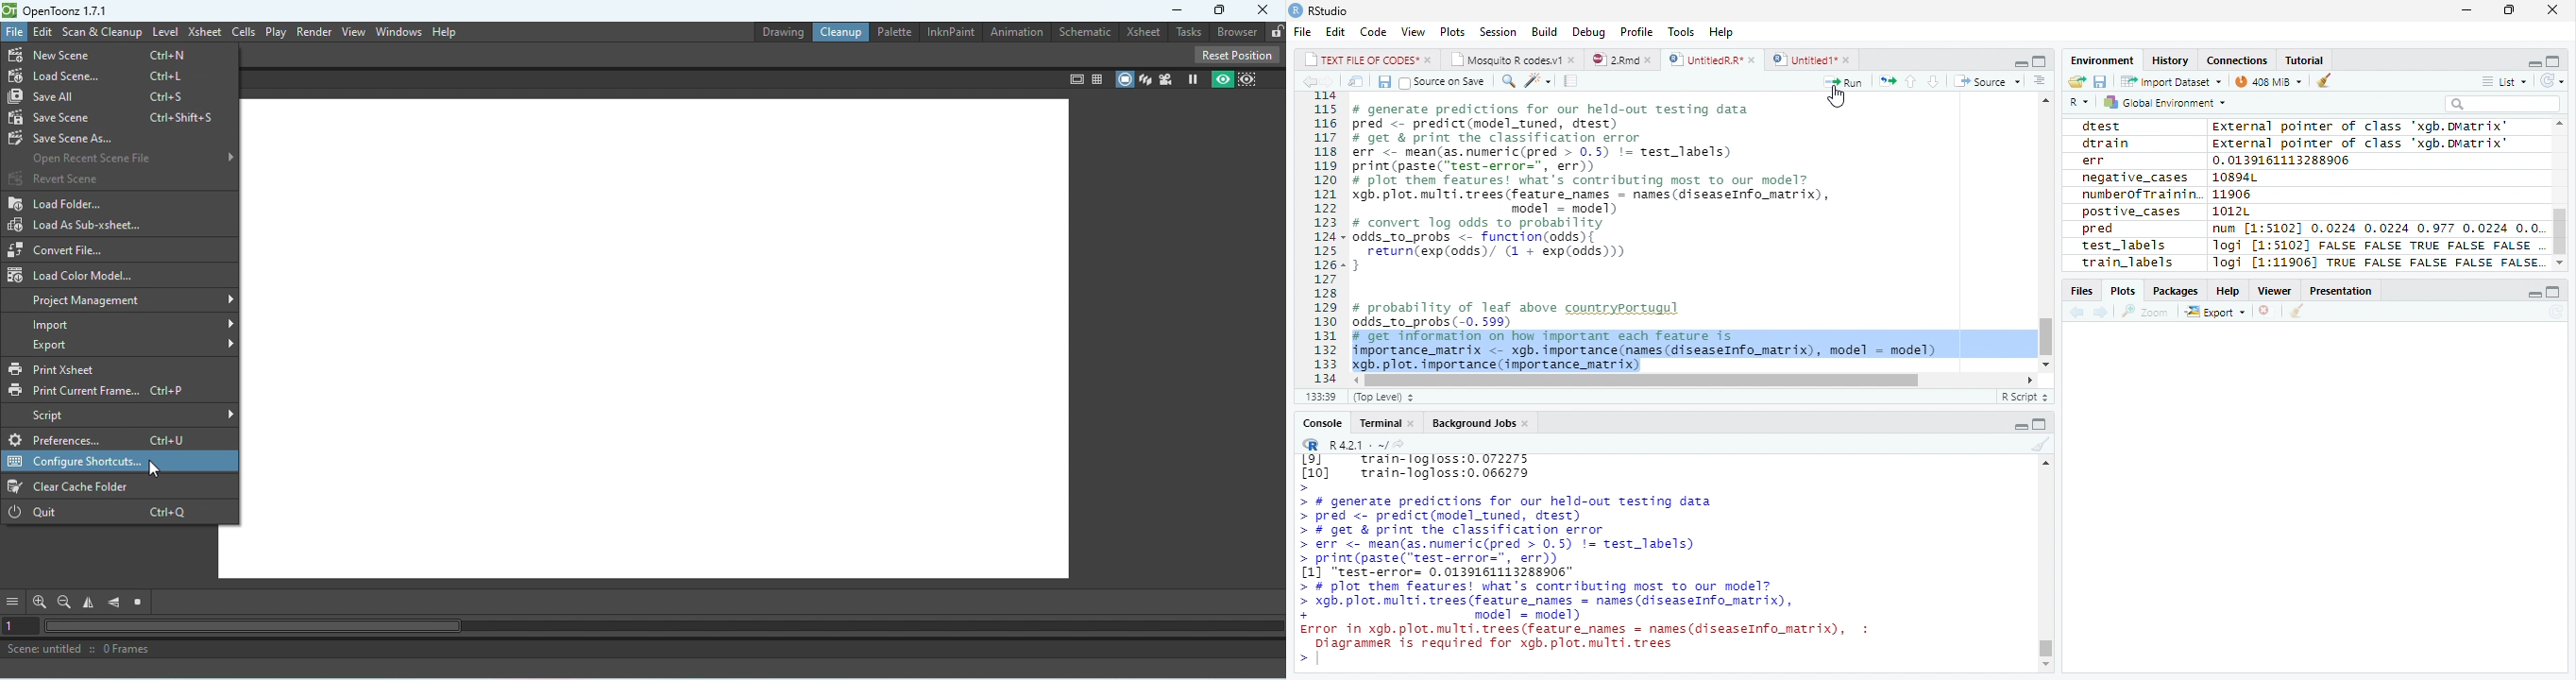 The height and width of the screenshot is (700, 2576). What do you see at coordinates (1322, 396) in the screenshot?
I see `1:1` at bounding box center [1322, 396].